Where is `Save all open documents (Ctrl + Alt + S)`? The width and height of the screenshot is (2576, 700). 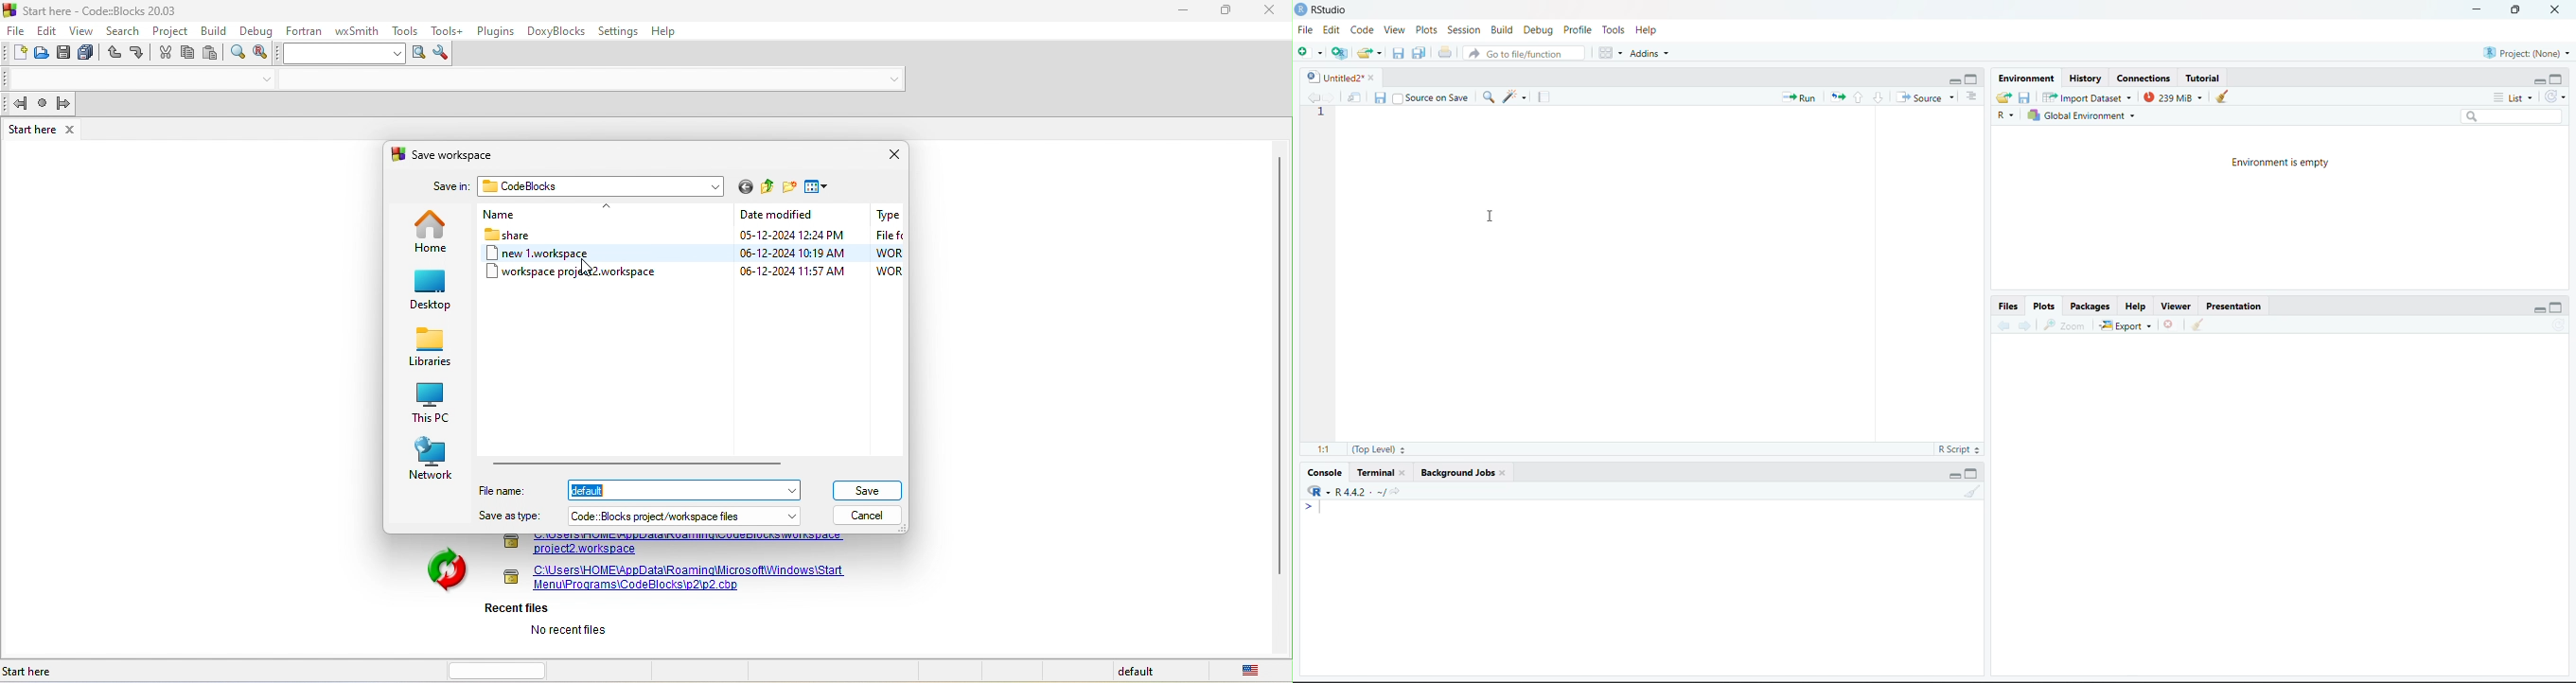
Save all open documents (Ctrl + Alt + S) is located at coordinates (1419, 53).